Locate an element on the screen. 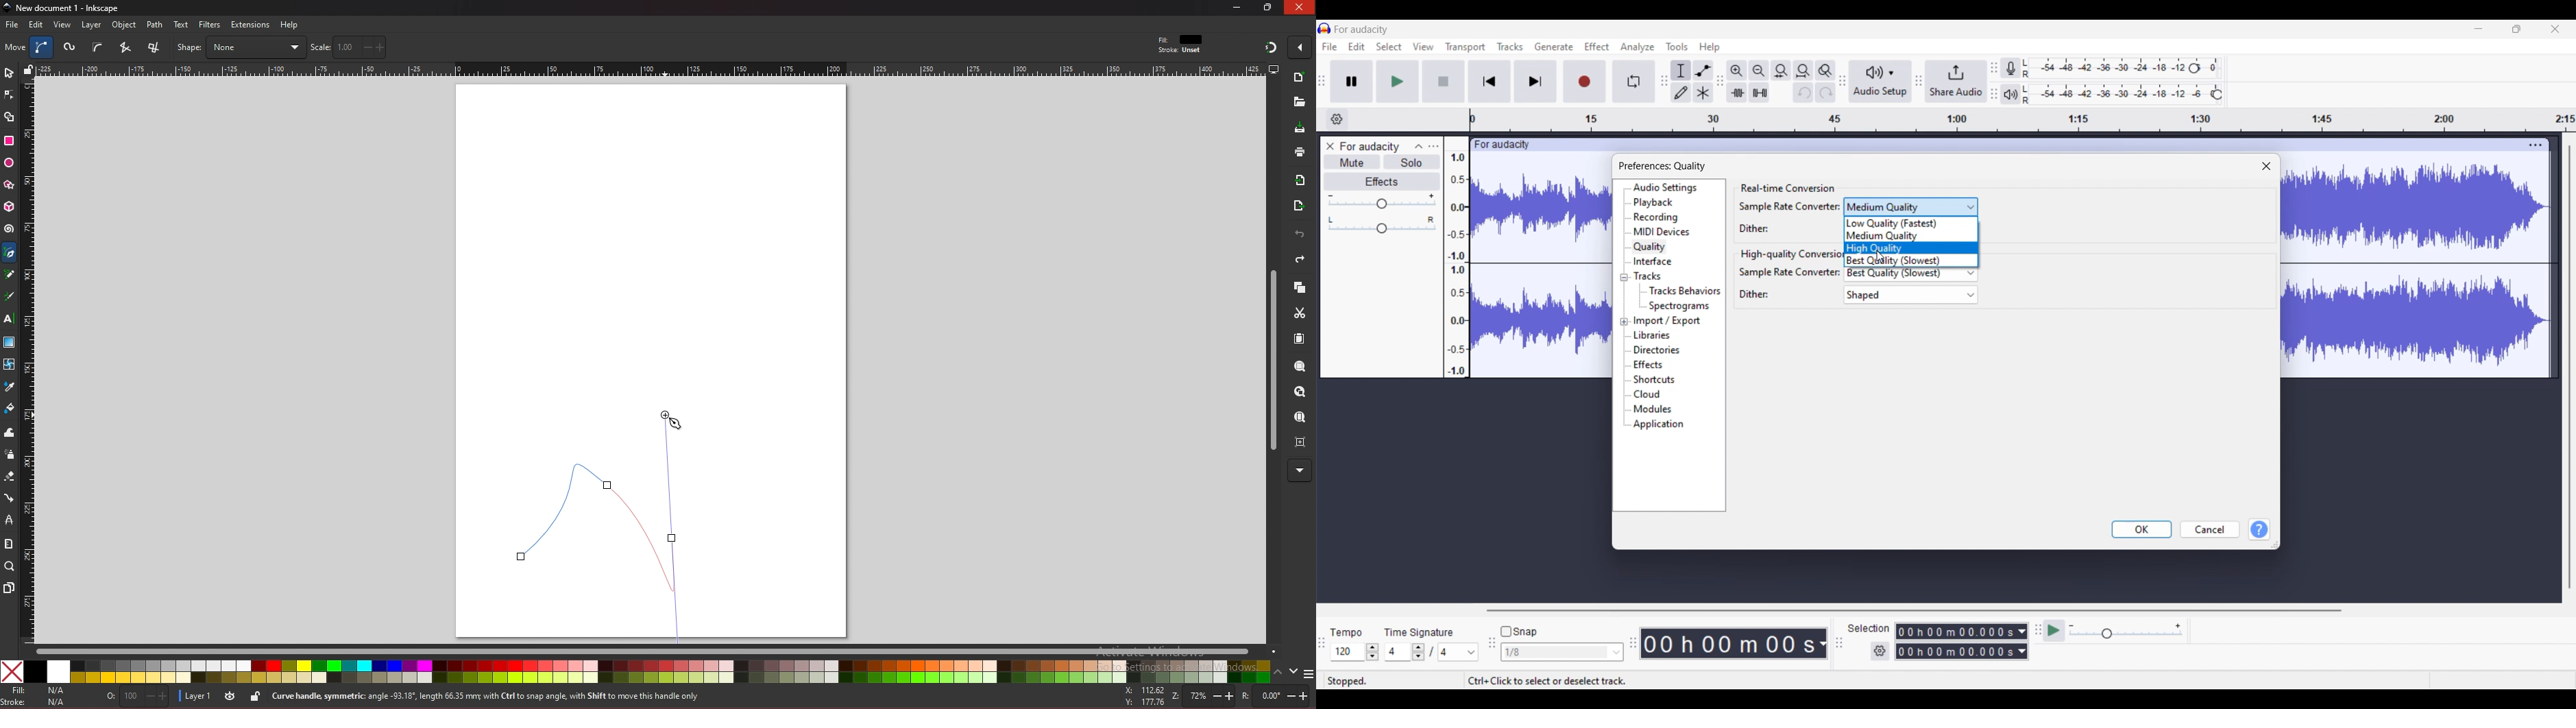 Image resolution: width=2576 pixels, height=728 pixels. Pan to right is located at coordinates (1431, 219).